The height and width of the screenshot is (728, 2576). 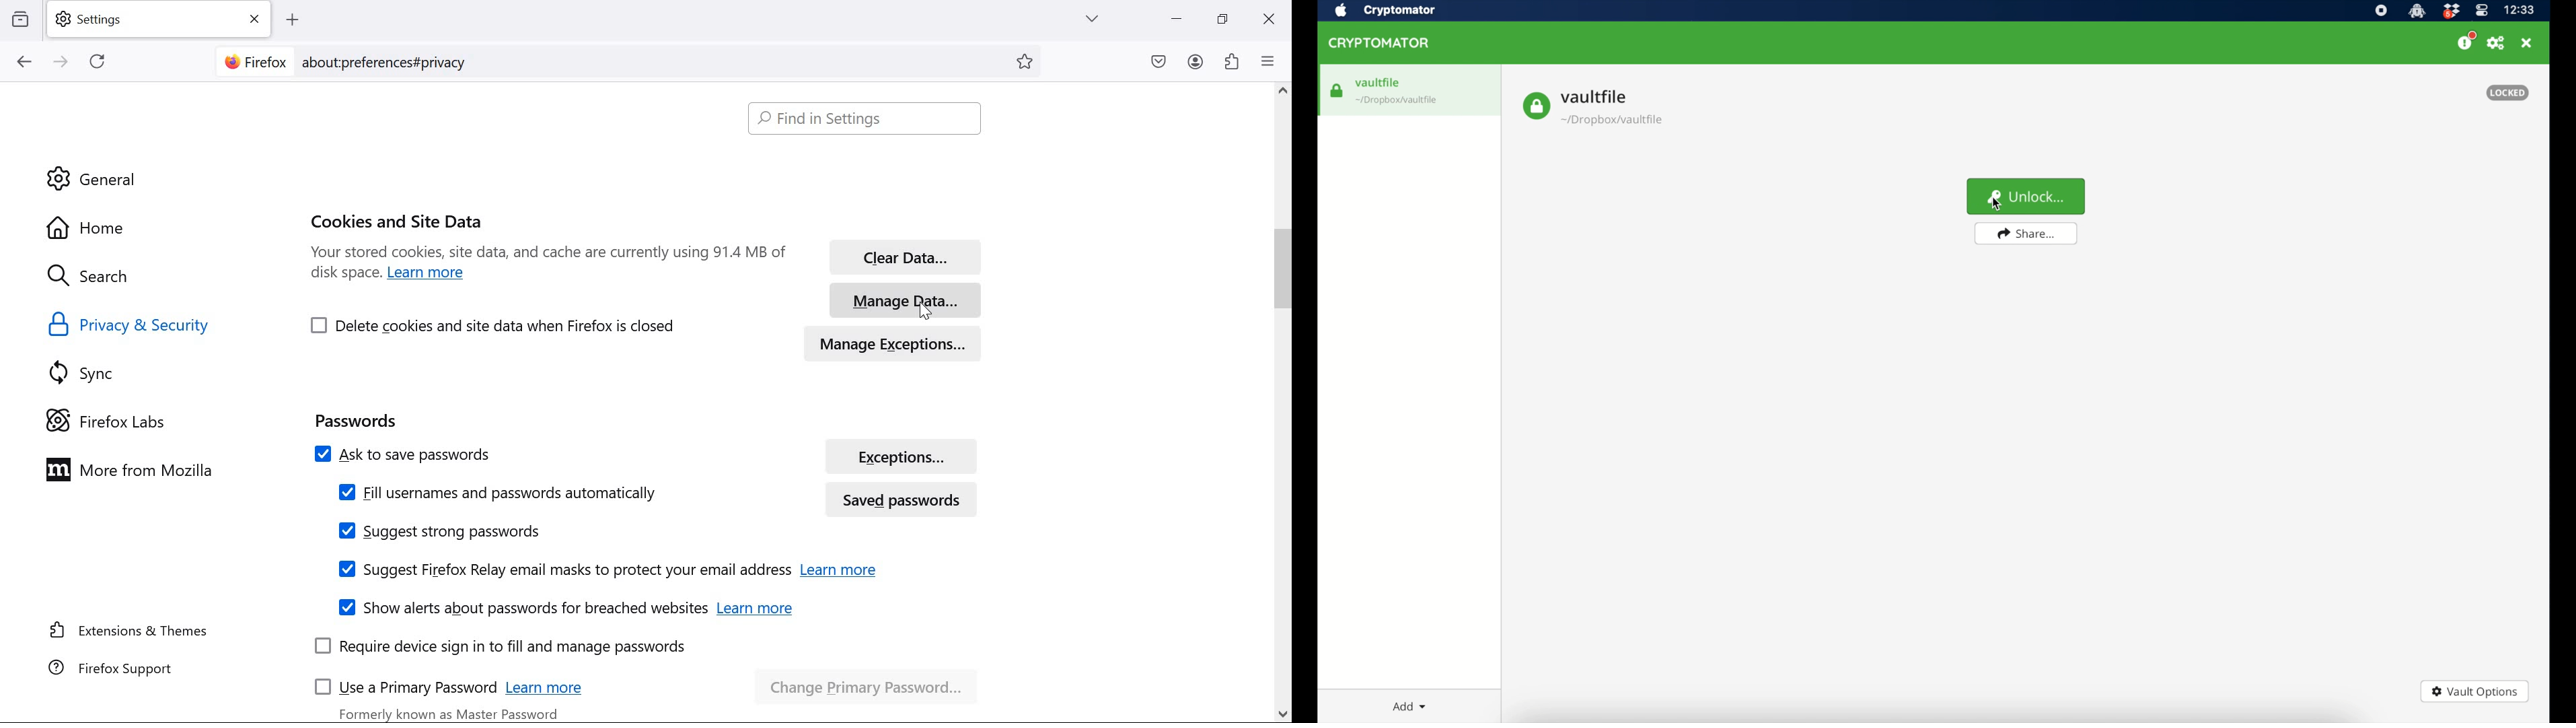 I want to click on go forward one page, so click(x=63, y=63).